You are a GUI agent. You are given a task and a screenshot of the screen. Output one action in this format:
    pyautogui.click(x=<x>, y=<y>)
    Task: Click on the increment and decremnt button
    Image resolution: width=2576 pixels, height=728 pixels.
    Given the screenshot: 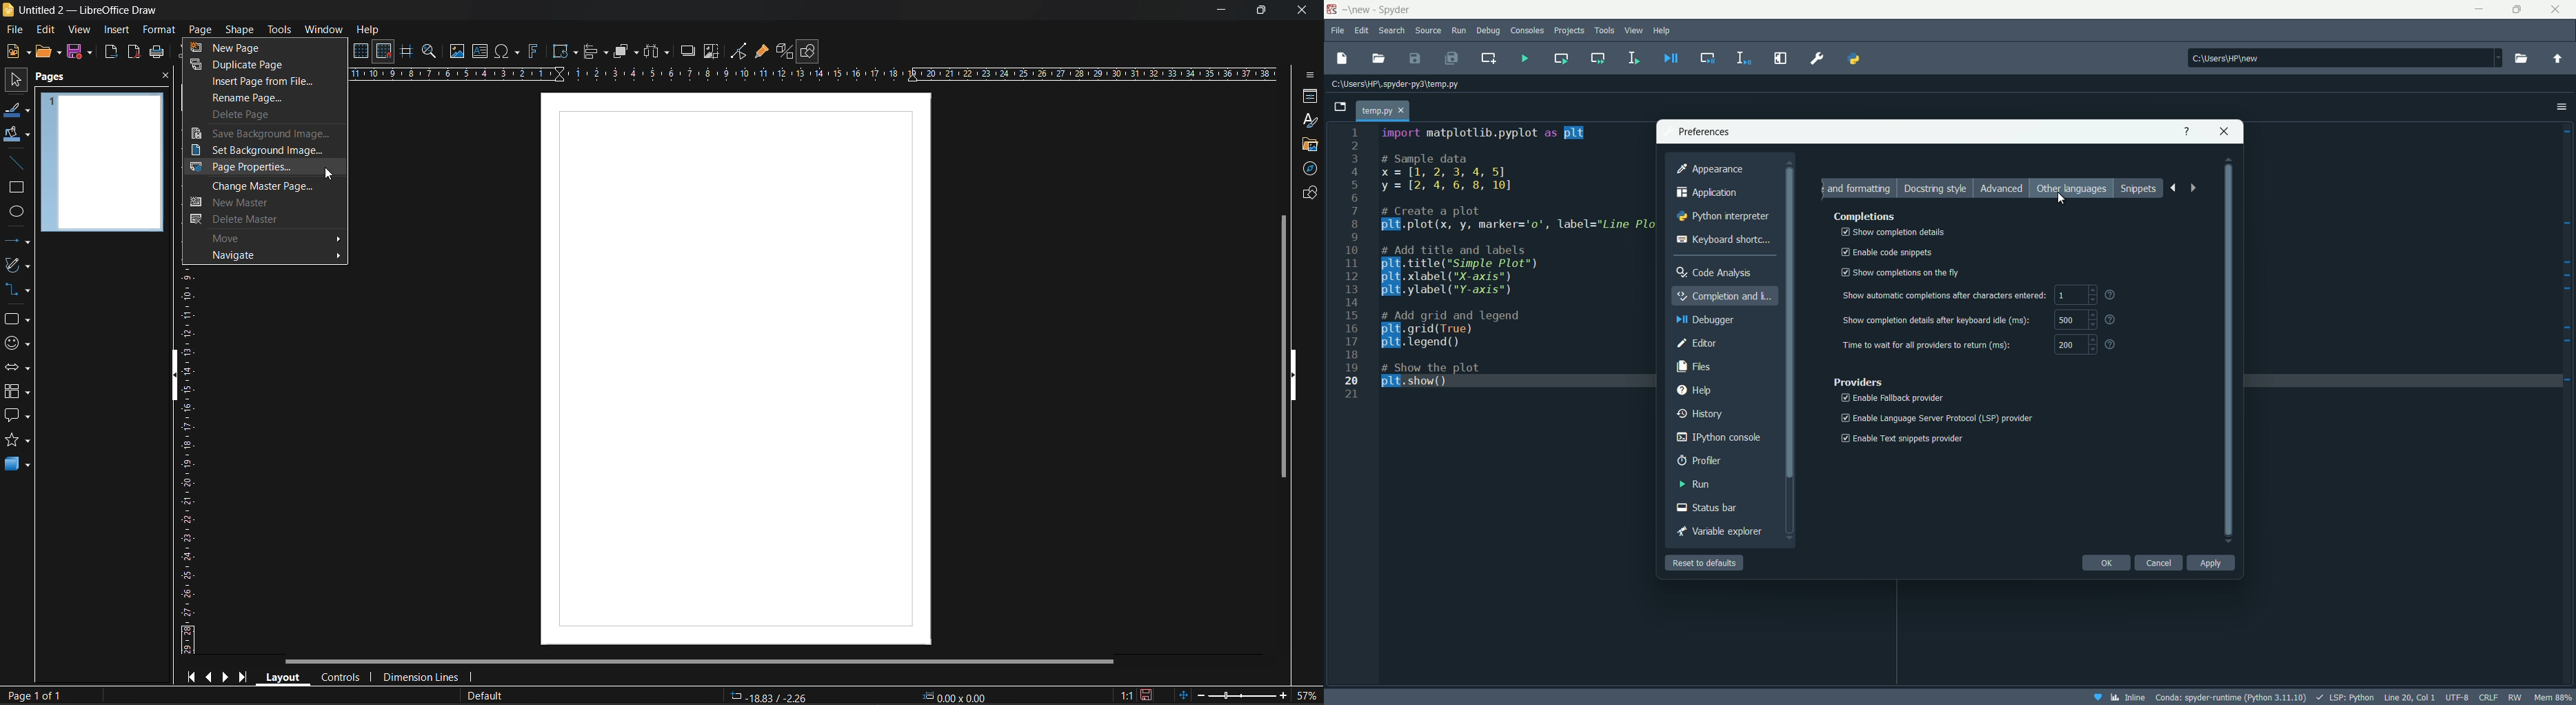 What is the action you would take?
    pyautogui.click(x=2092, y=320)
    